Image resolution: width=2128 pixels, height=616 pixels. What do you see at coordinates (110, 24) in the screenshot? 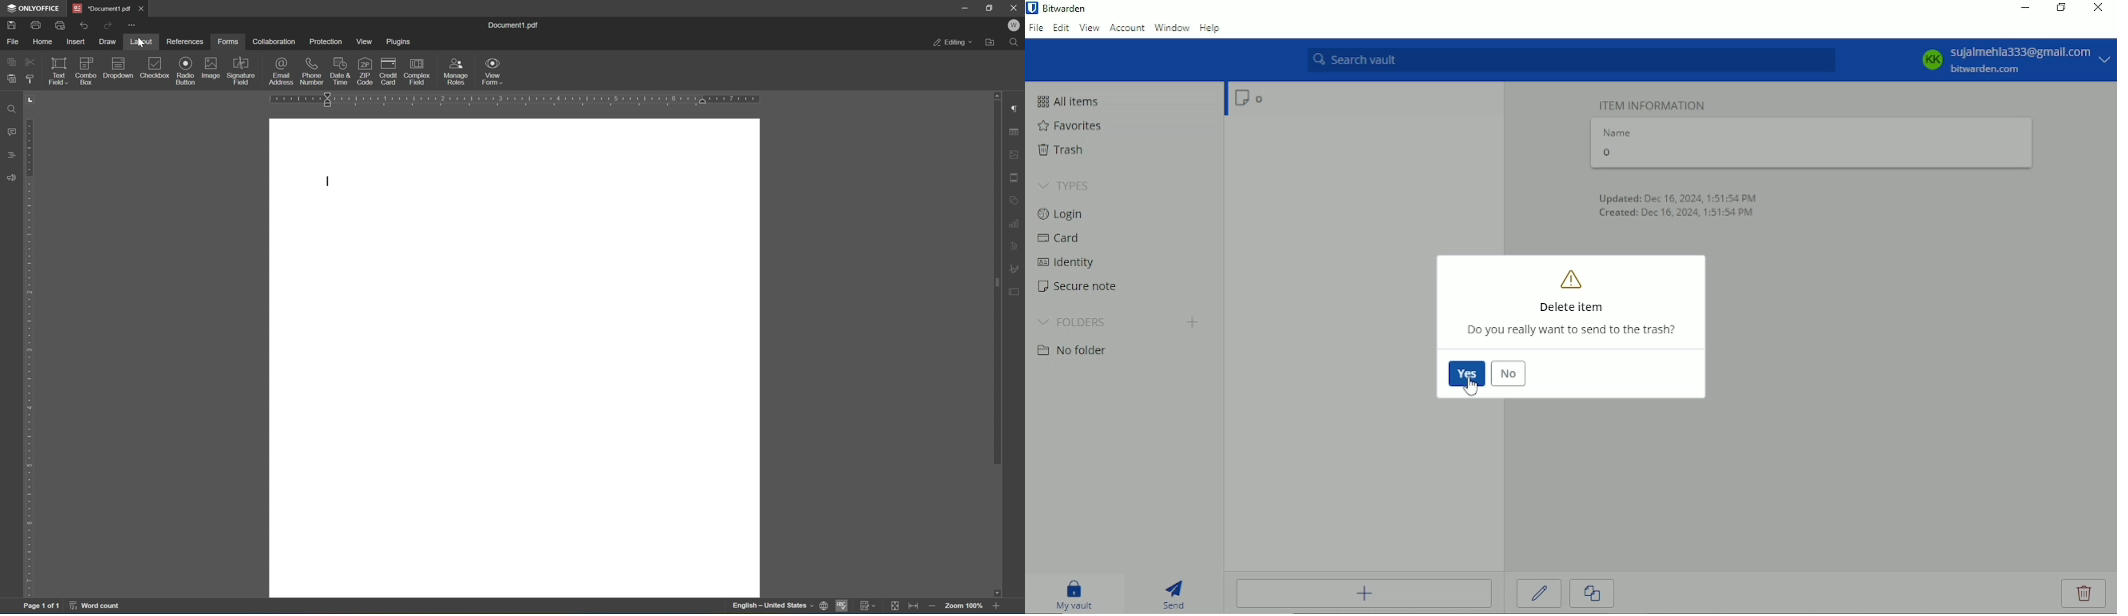
I see `redo` at bounding box center [110, 24].